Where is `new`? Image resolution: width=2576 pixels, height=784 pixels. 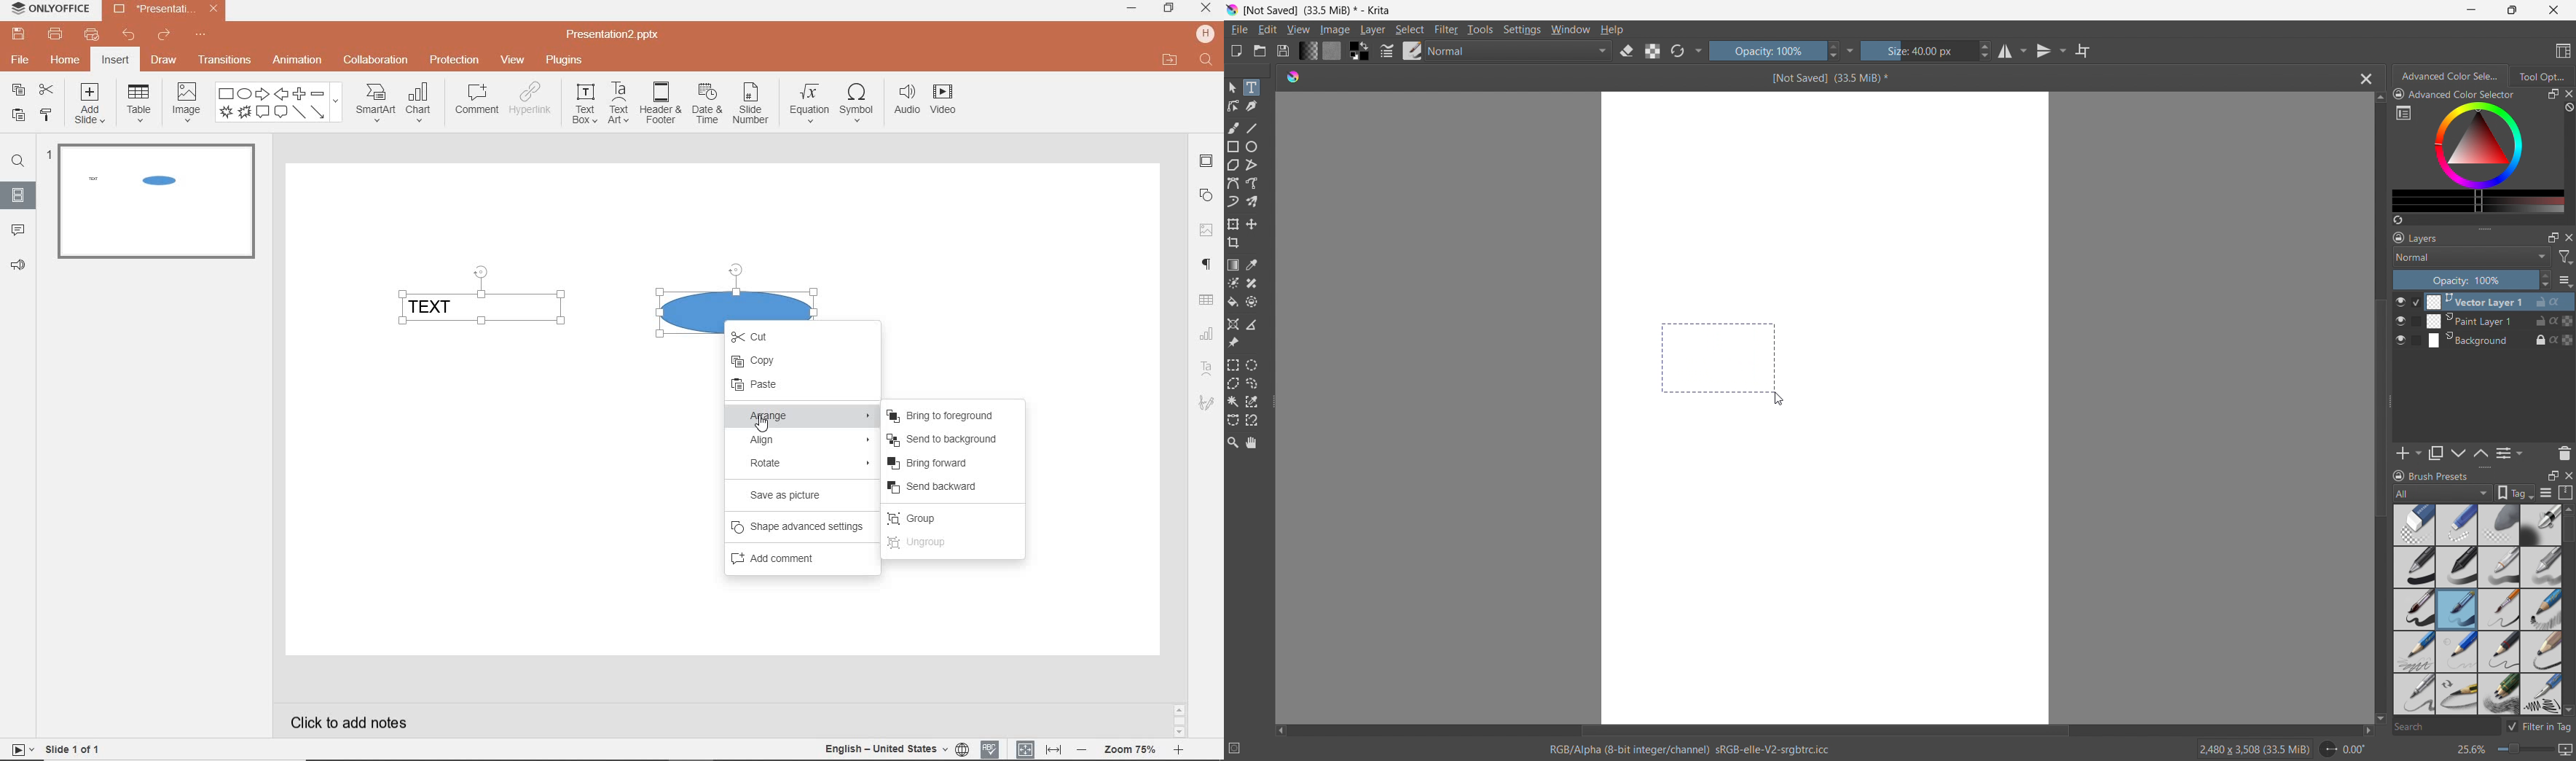
new is located at coordinates (1236, 51).